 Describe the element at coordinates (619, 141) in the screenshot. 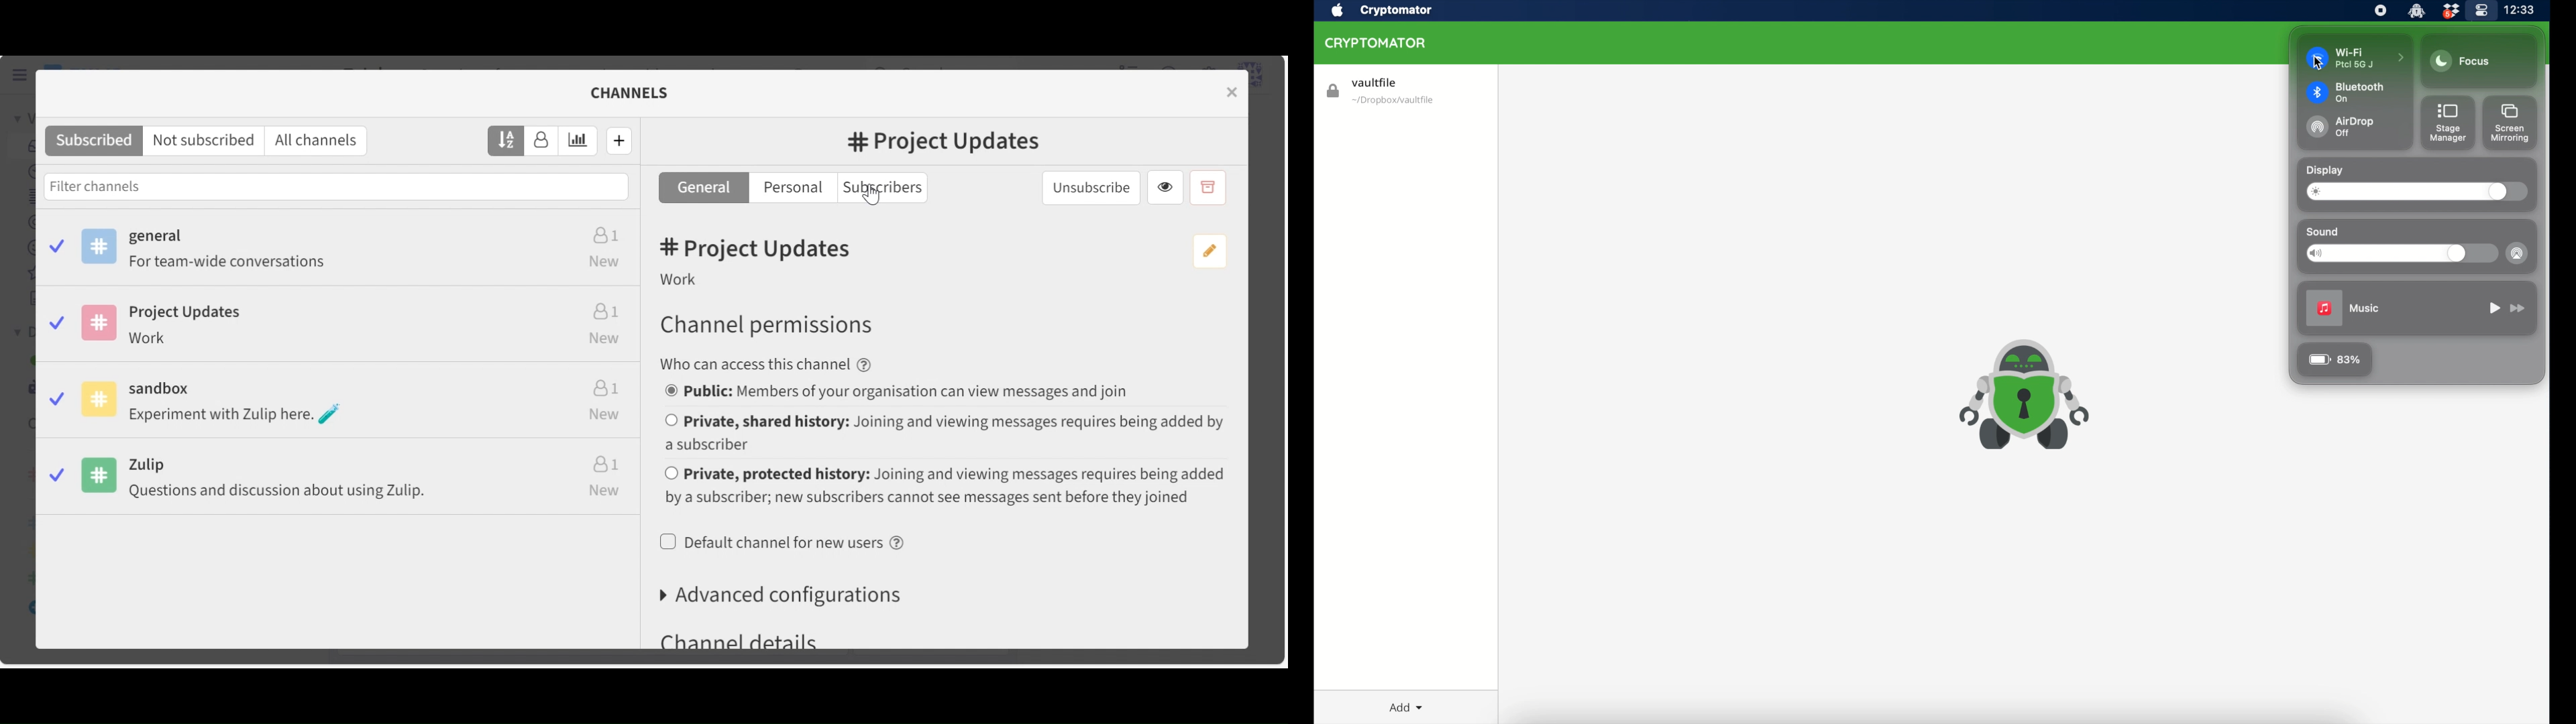

I see `Create new channel` at that location.